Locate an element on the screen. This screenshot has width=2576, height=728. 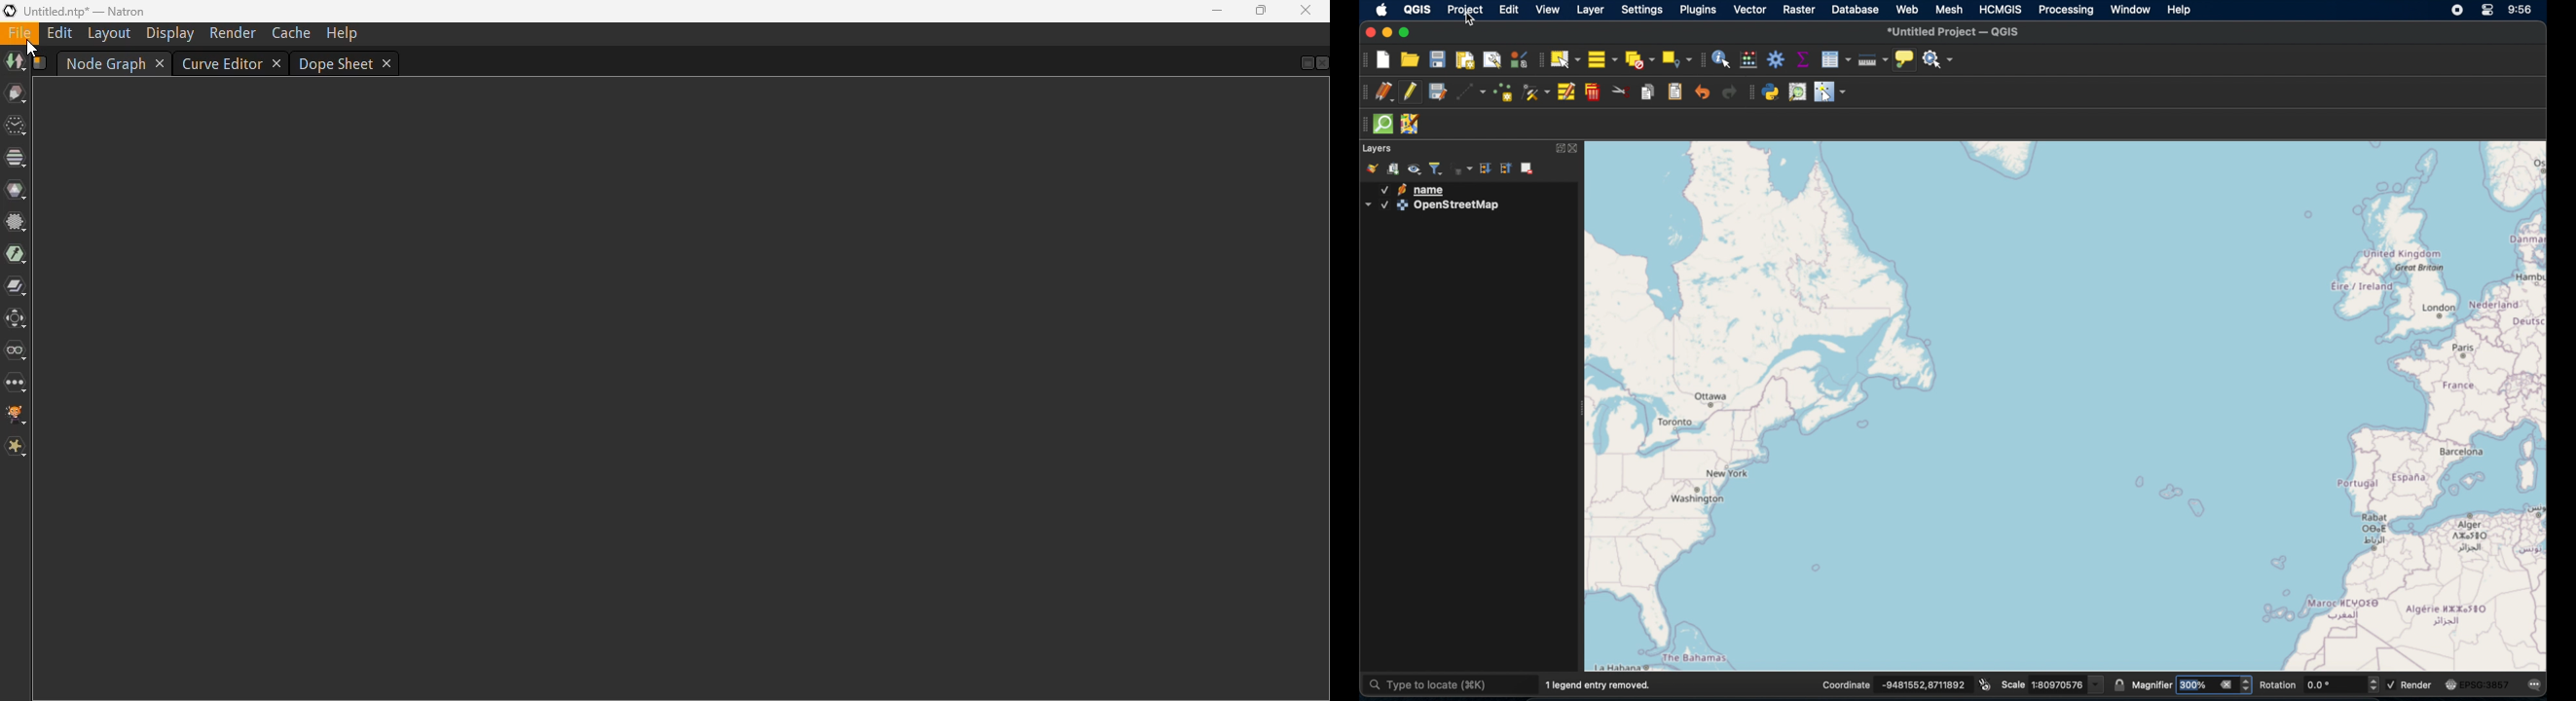
quick som is located at coordinates (1384, 125).